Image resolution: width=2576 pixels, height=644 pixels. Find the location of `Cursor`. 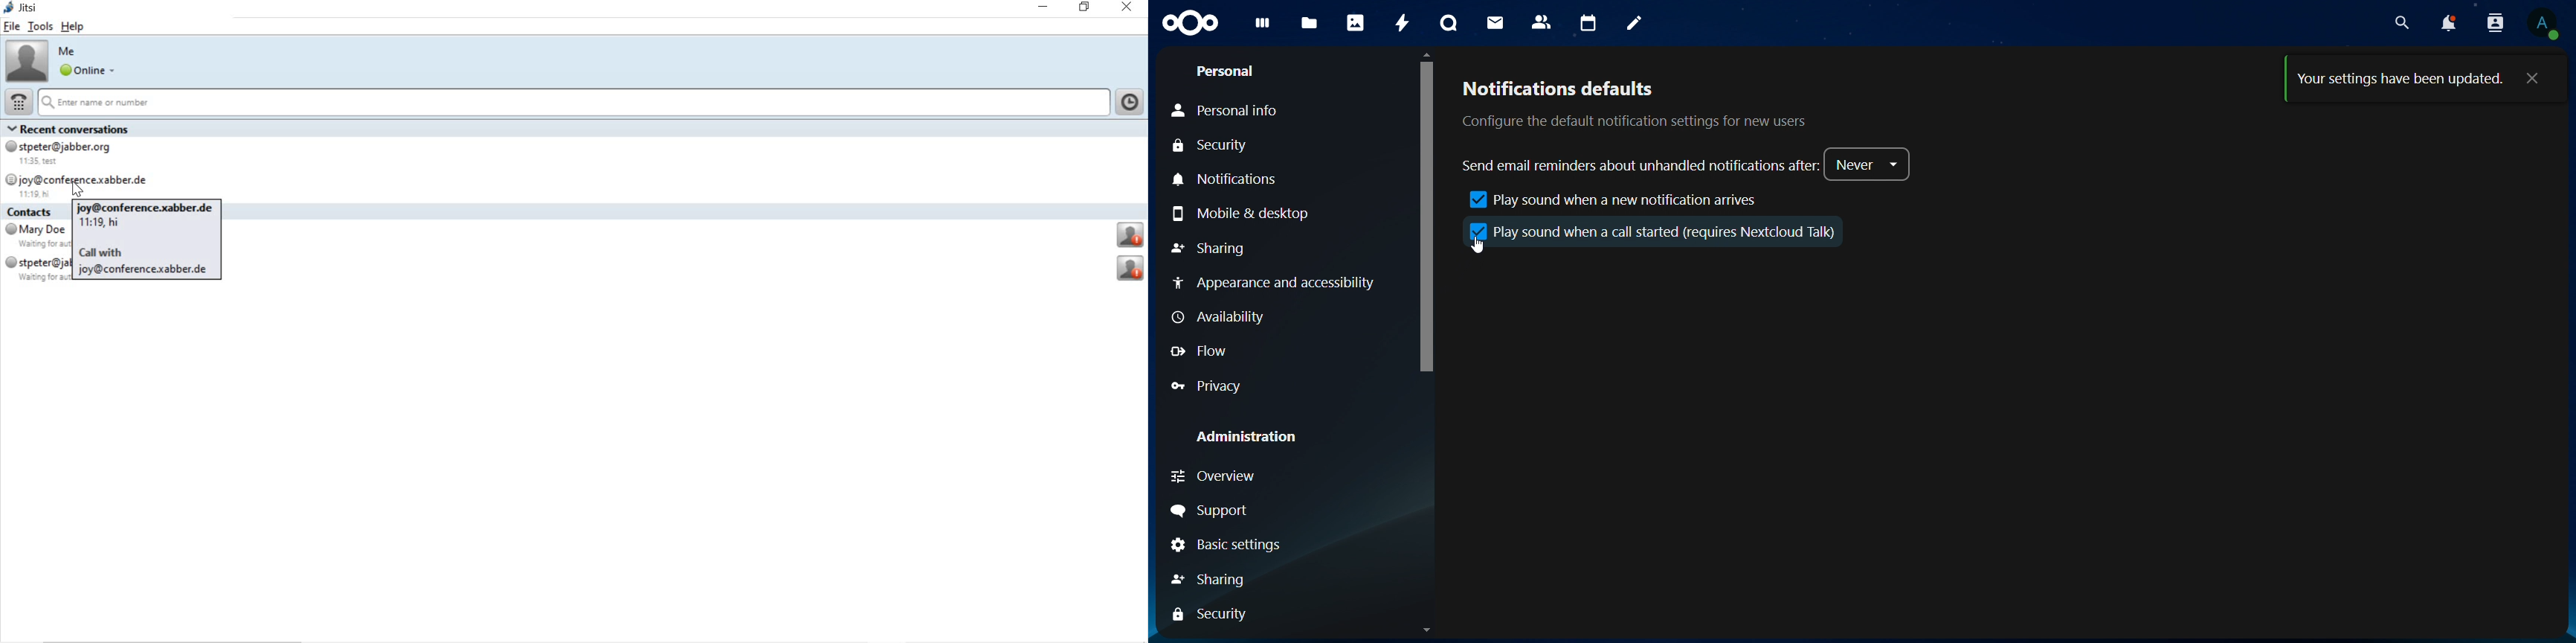

Cursor is located at coordinates (1478, 246).